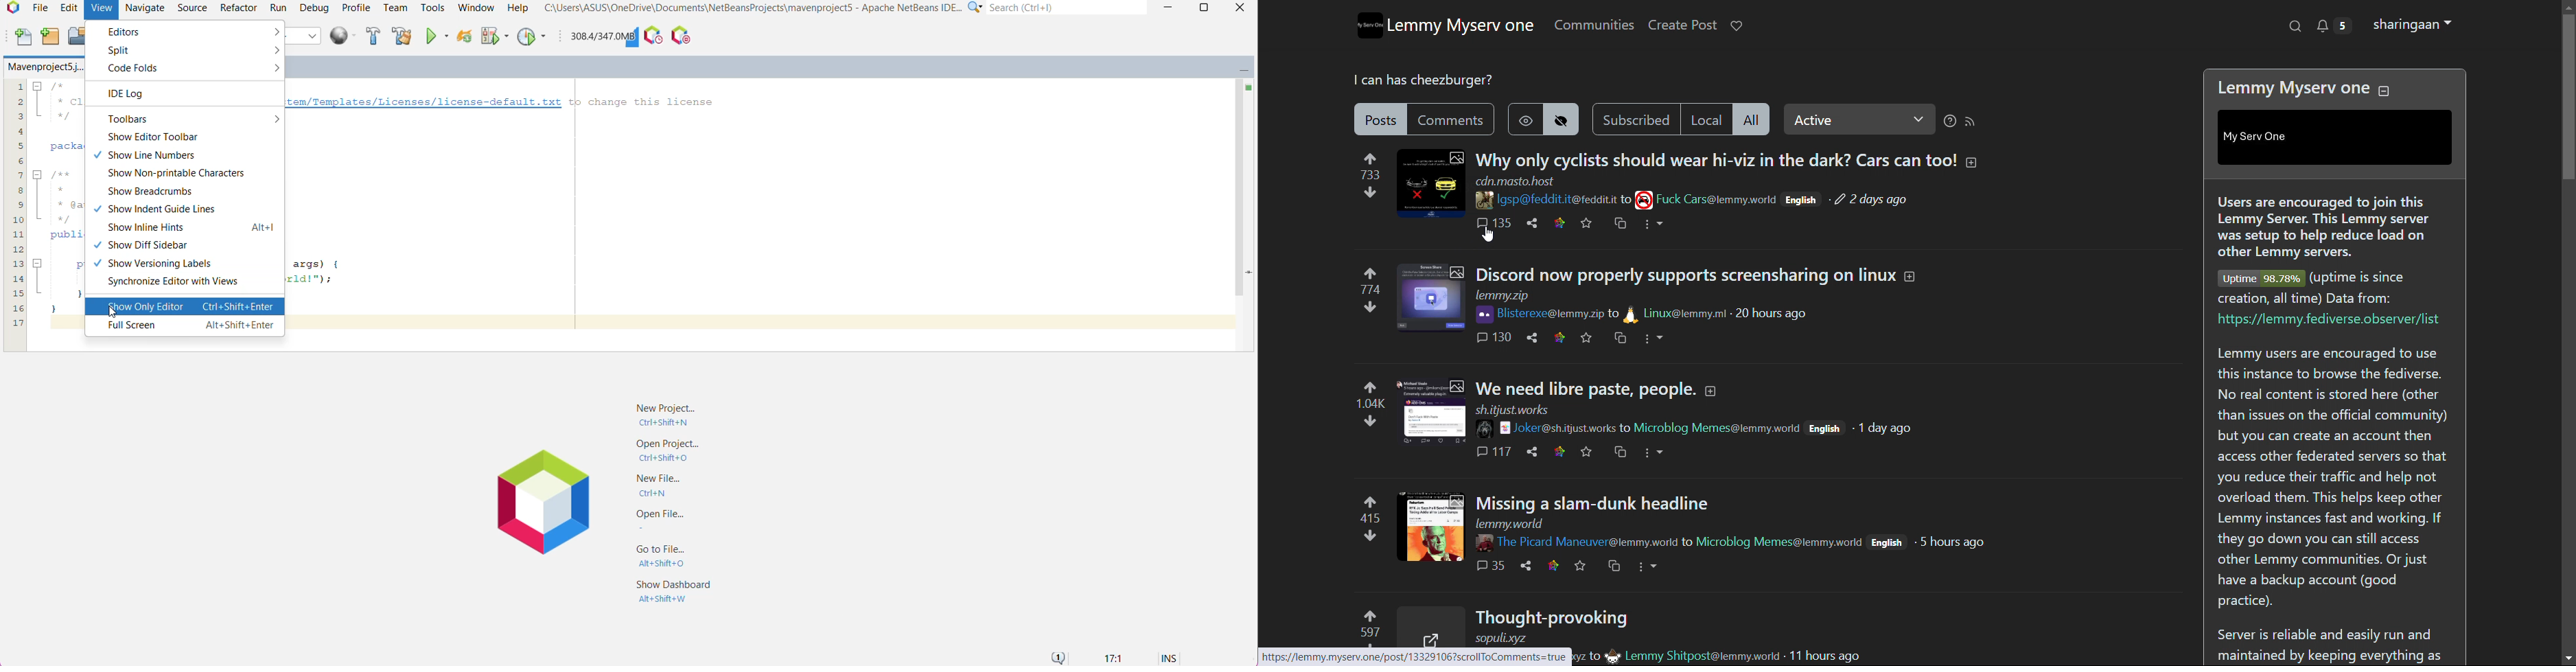 The image size is (2576, 672). I want to click on crosspost, so click(1620, 452).